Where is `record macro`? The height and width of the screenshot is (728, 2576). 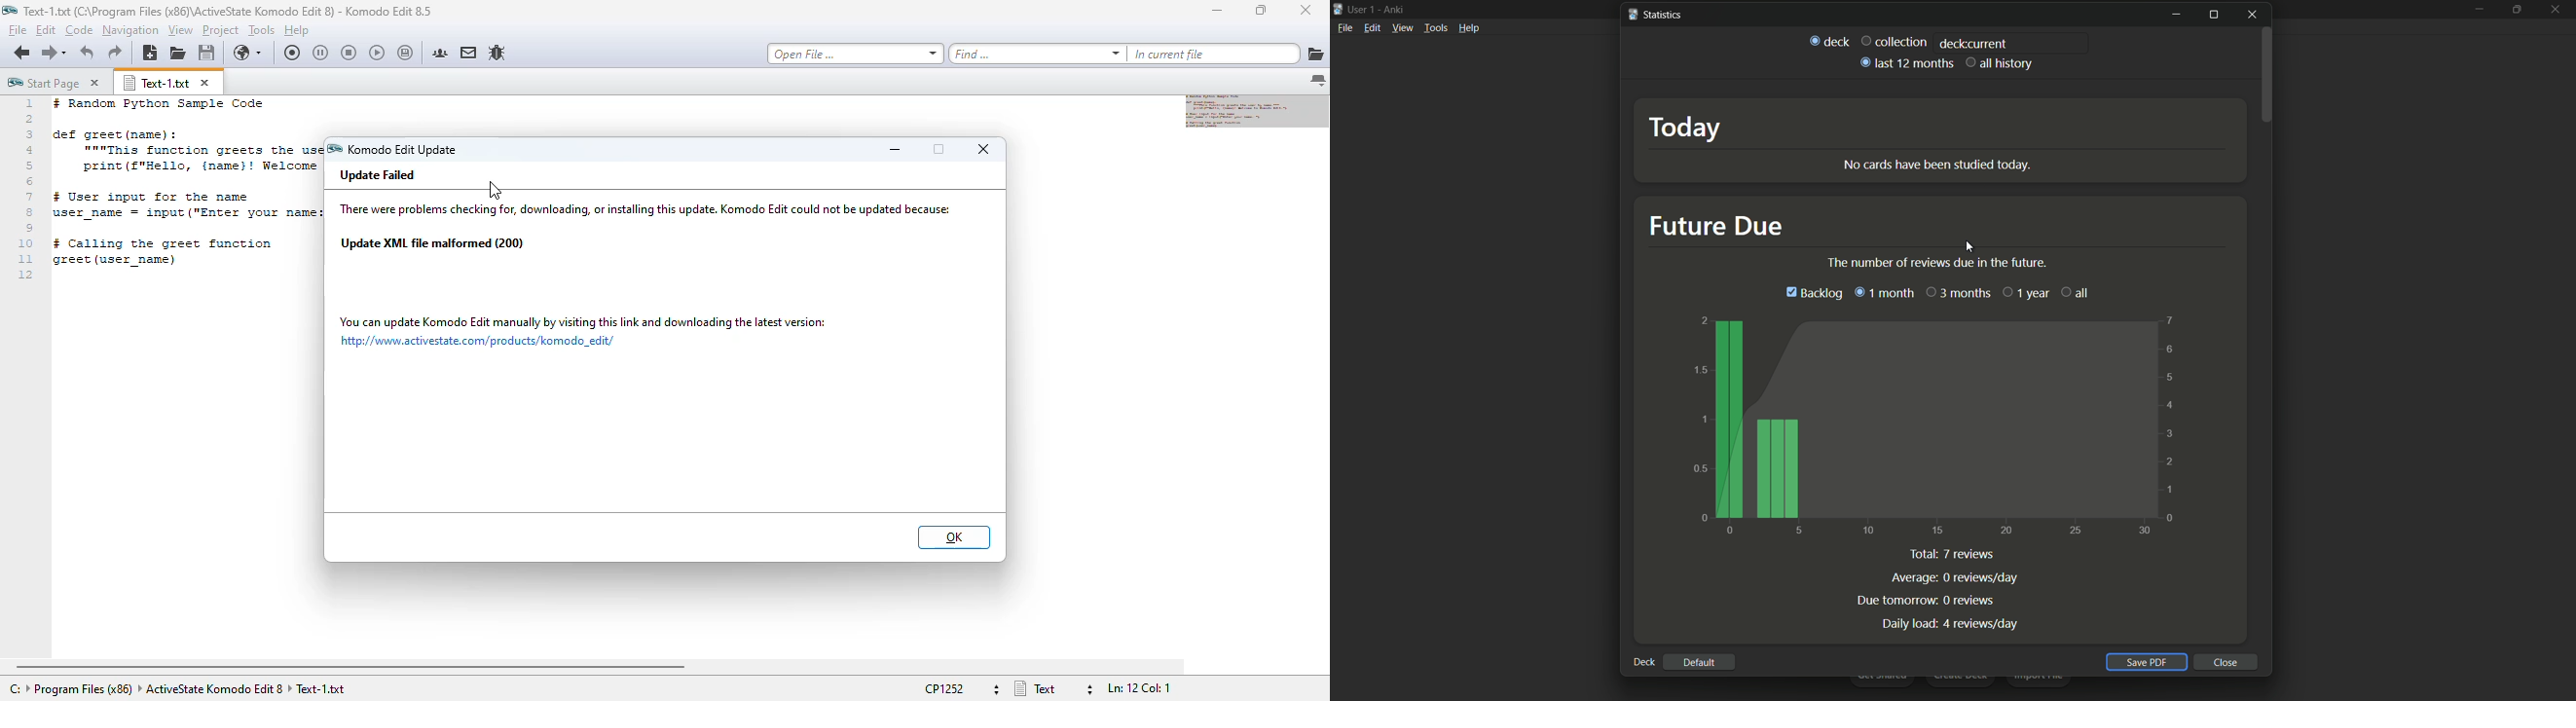
record macro is located at coordinates (292, 53).